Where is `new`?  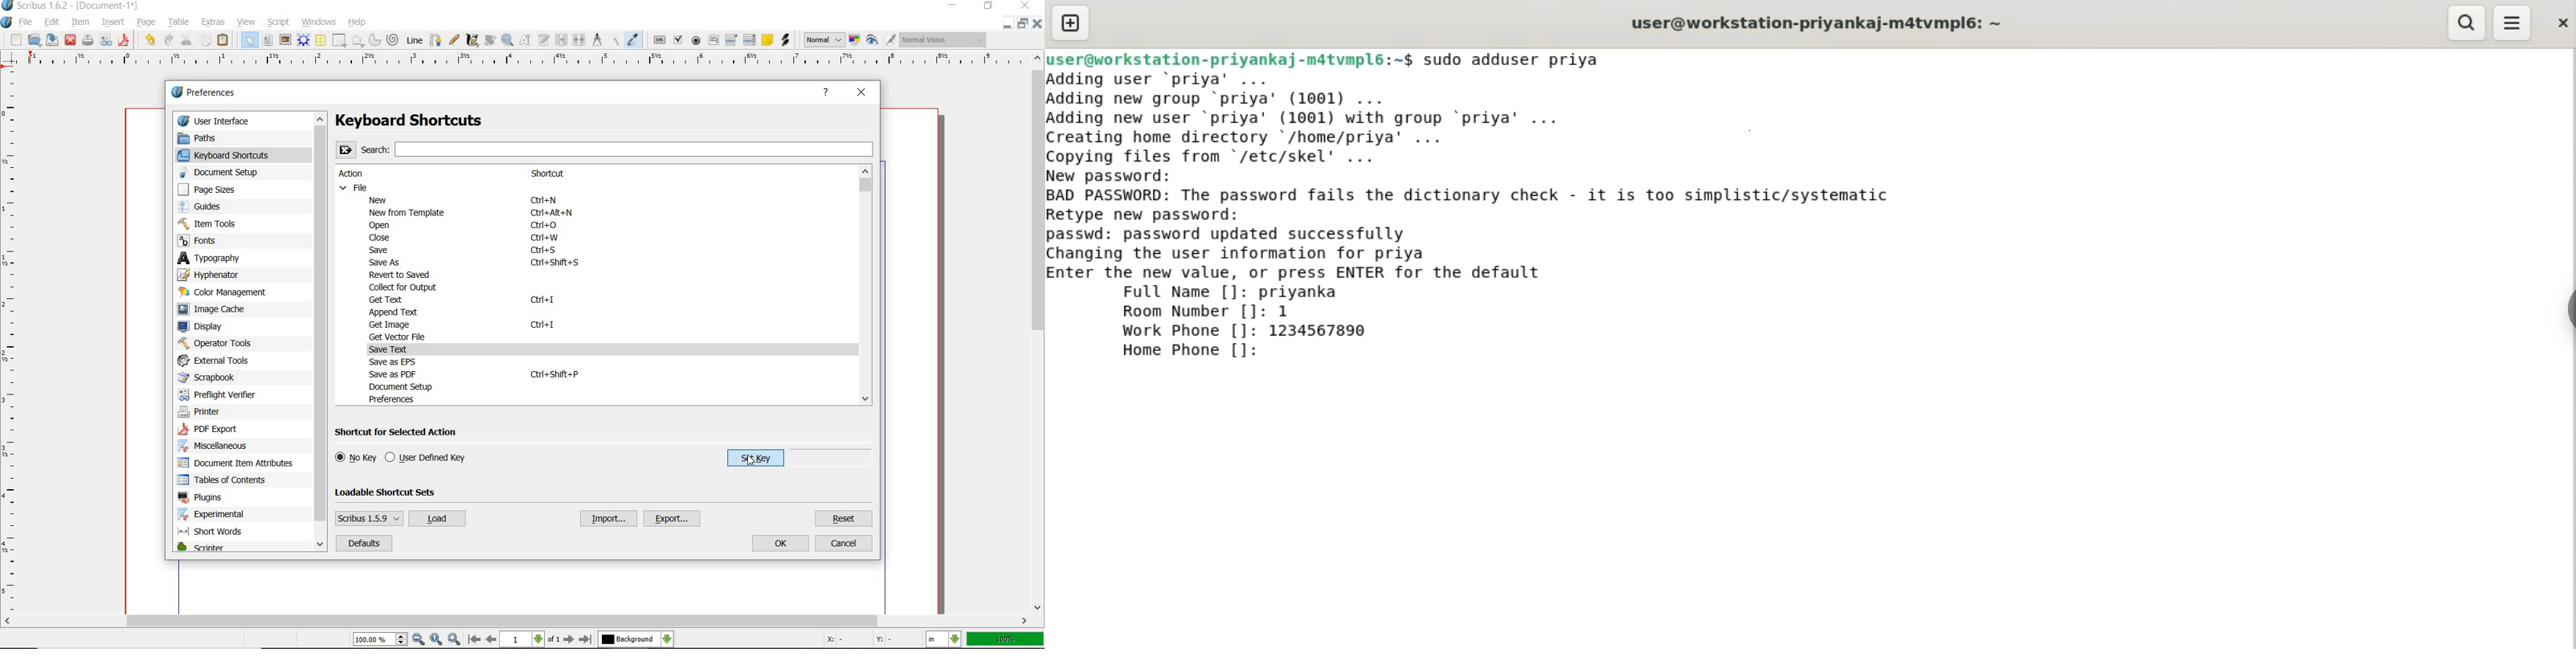
new is located at coordinates (16, 40).